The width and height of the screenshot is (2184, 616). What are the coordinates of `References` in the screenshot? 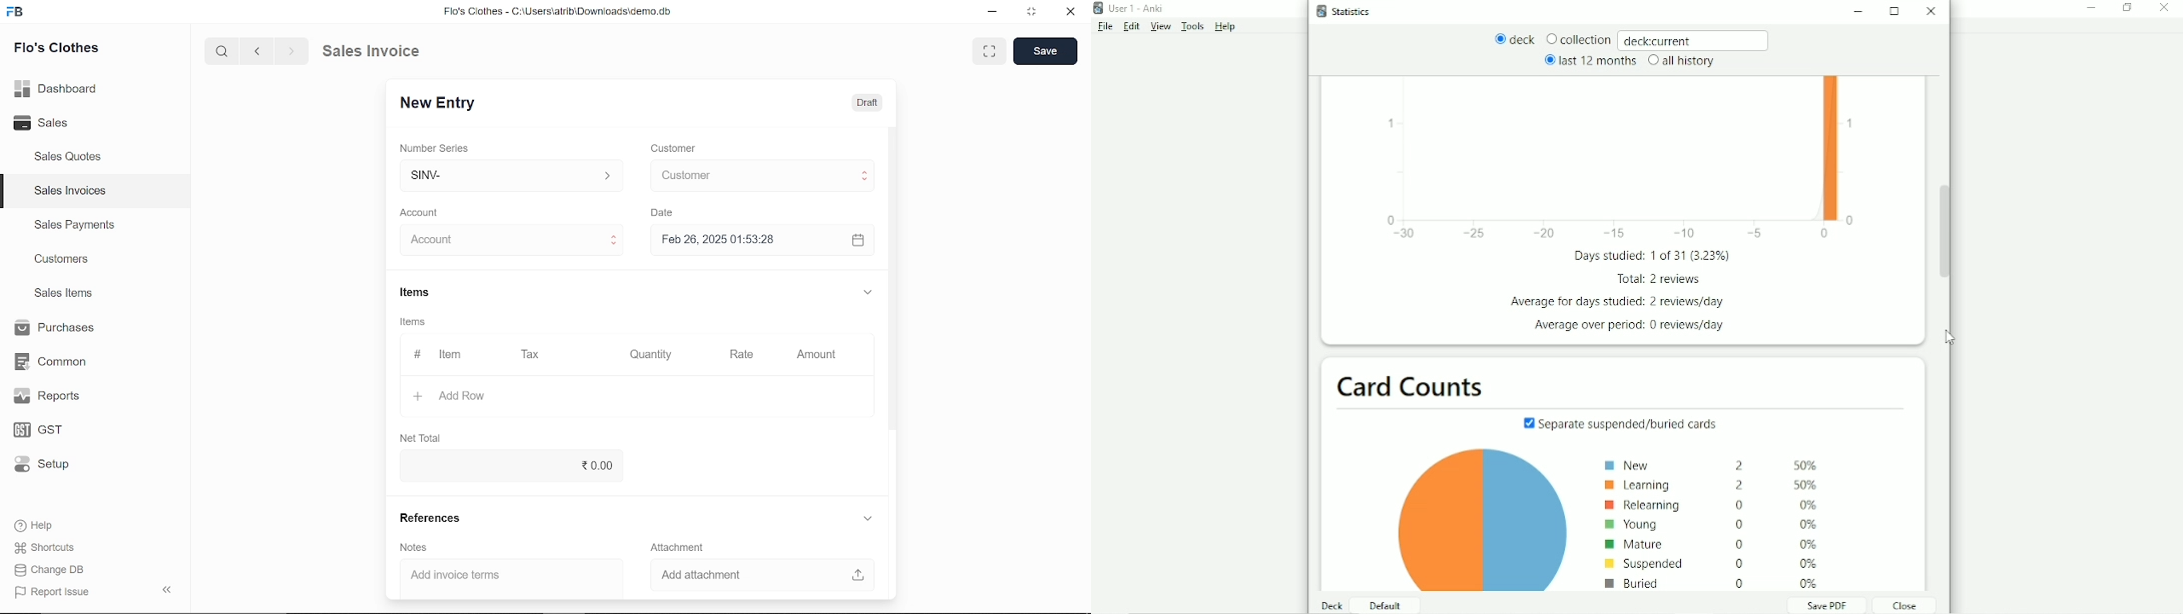 It's located at (427, 518).